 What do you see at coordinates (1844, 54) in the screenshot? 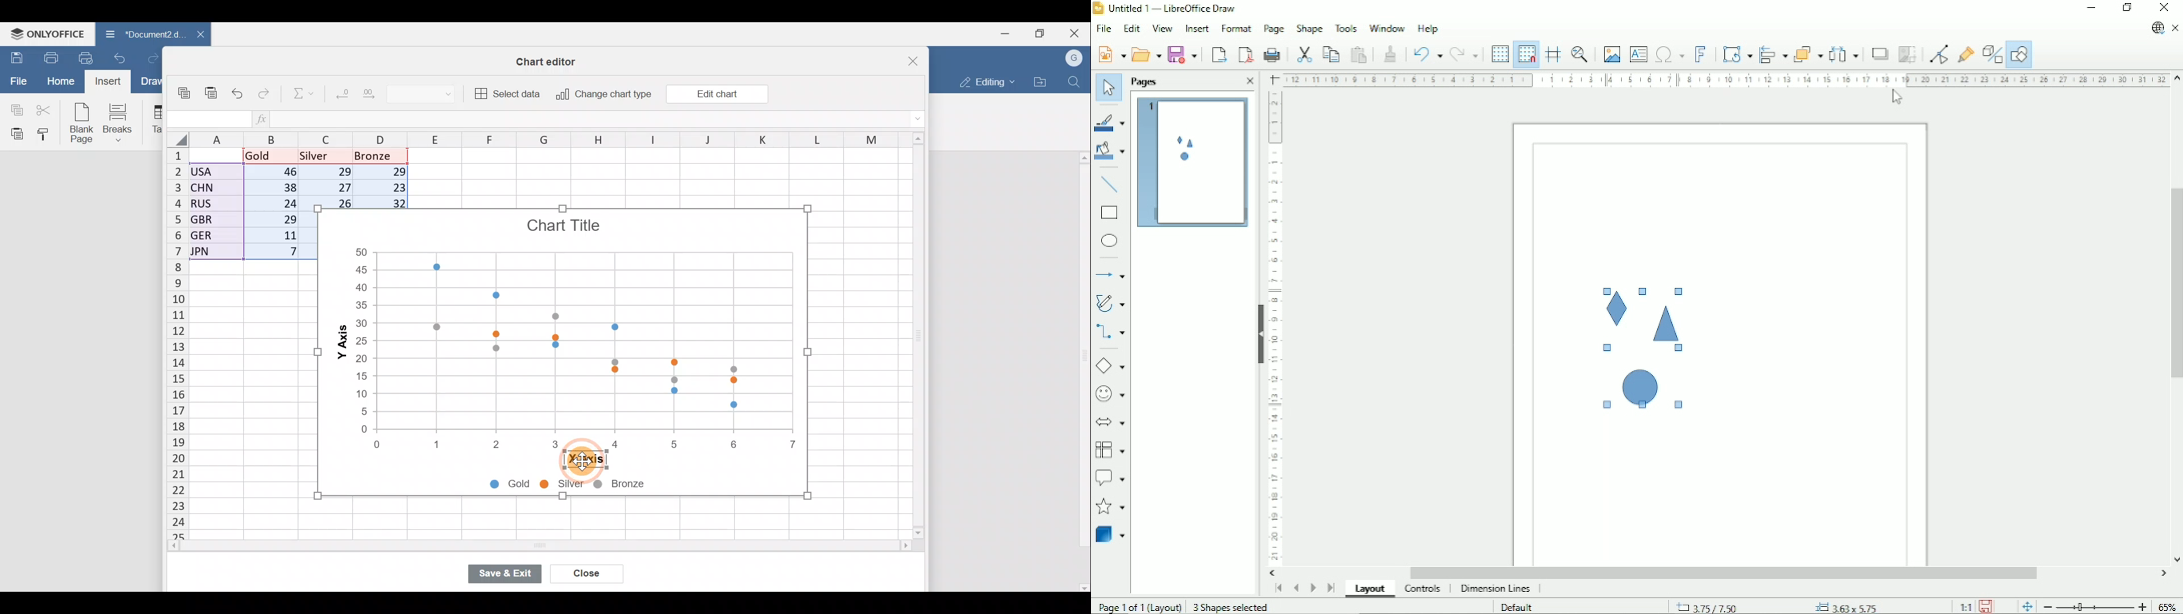
I see `Distribute` at bounding box center [1844, 54].